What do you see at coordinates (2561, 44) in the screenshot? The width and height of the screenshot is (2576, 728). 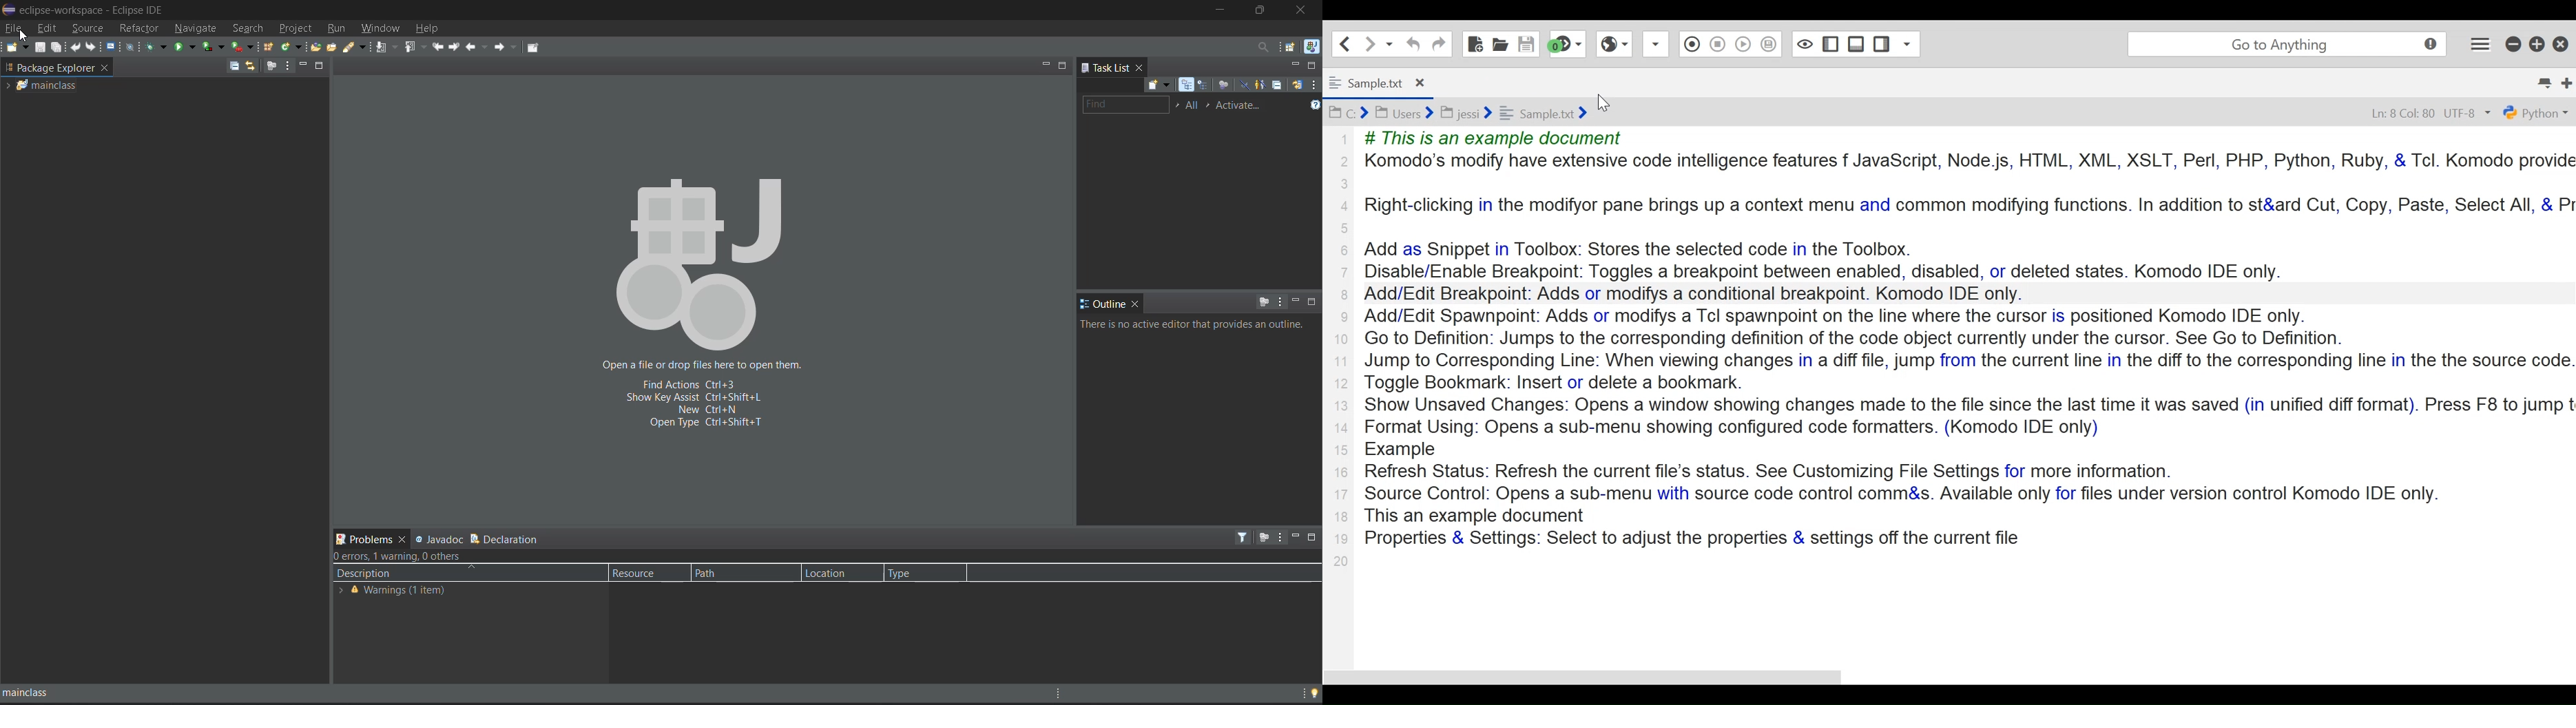 I see `Close` at bounding box center [2561, 44].